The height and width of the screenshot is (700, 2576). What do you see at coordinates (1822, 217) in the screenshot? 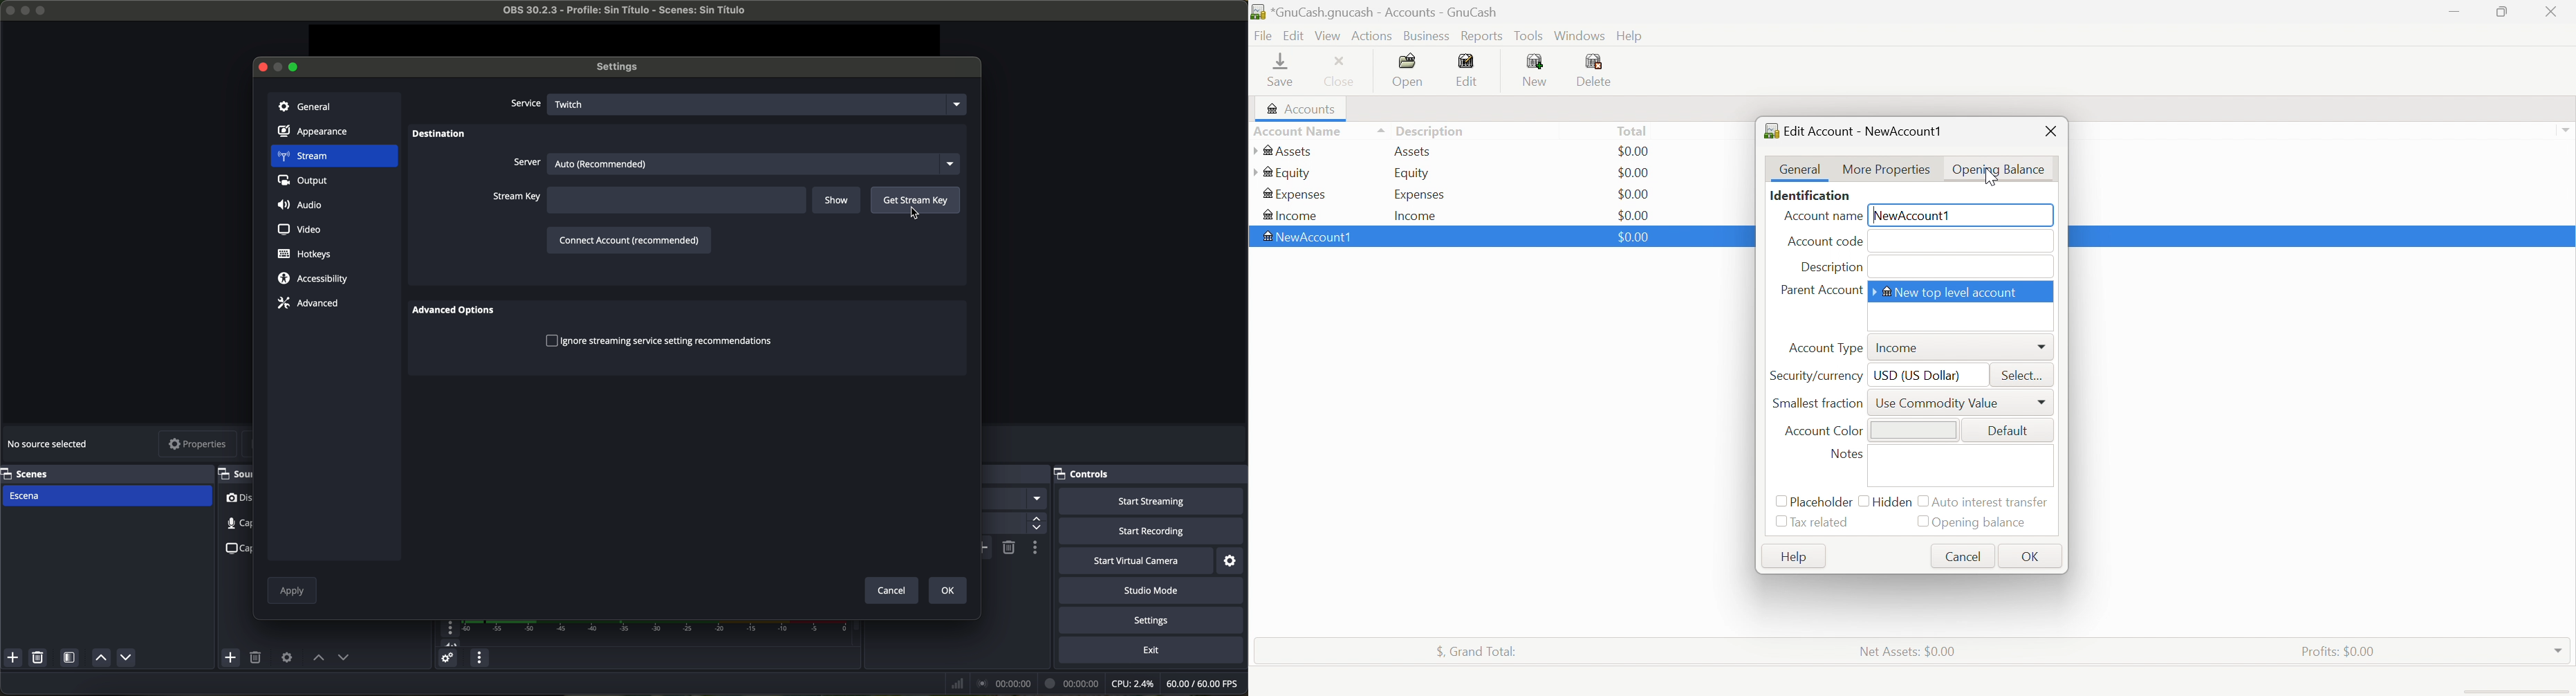
I see `Account Name` at bounding box center [1822, 217].